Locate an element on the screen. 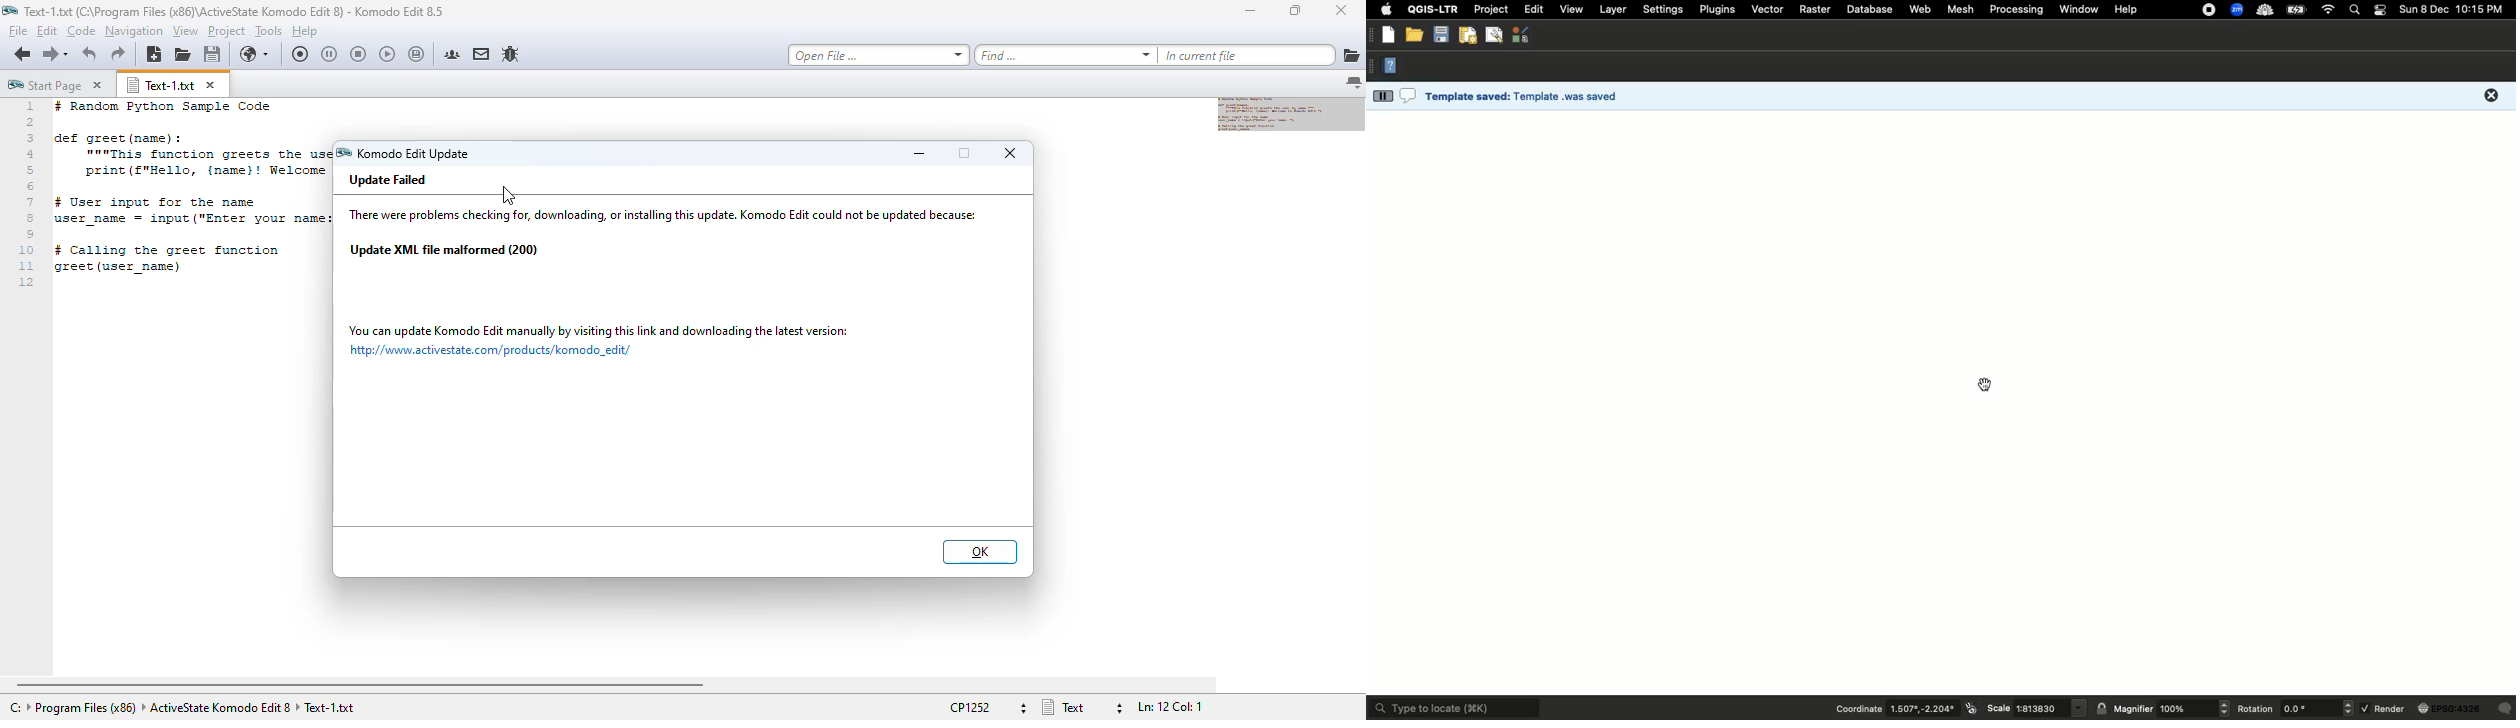 The width and height of the screenshot is (2520, 728). scale is located at coordinates (2050, 708).